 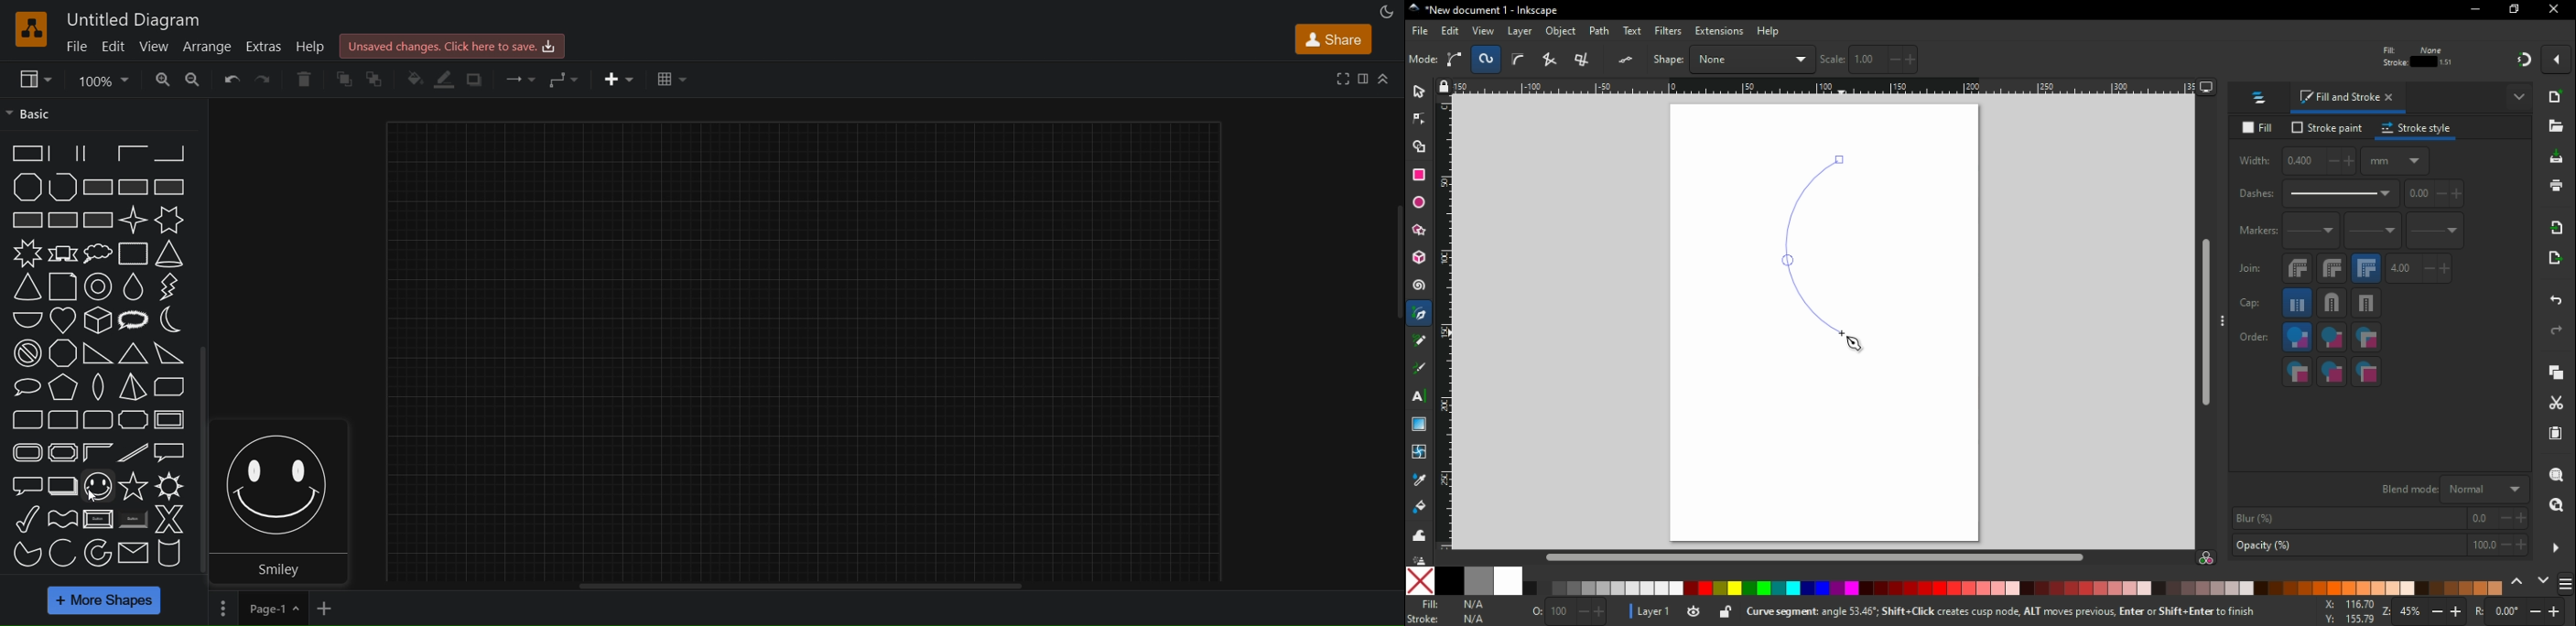 I want to click on units, so click(x=2397, y=165).